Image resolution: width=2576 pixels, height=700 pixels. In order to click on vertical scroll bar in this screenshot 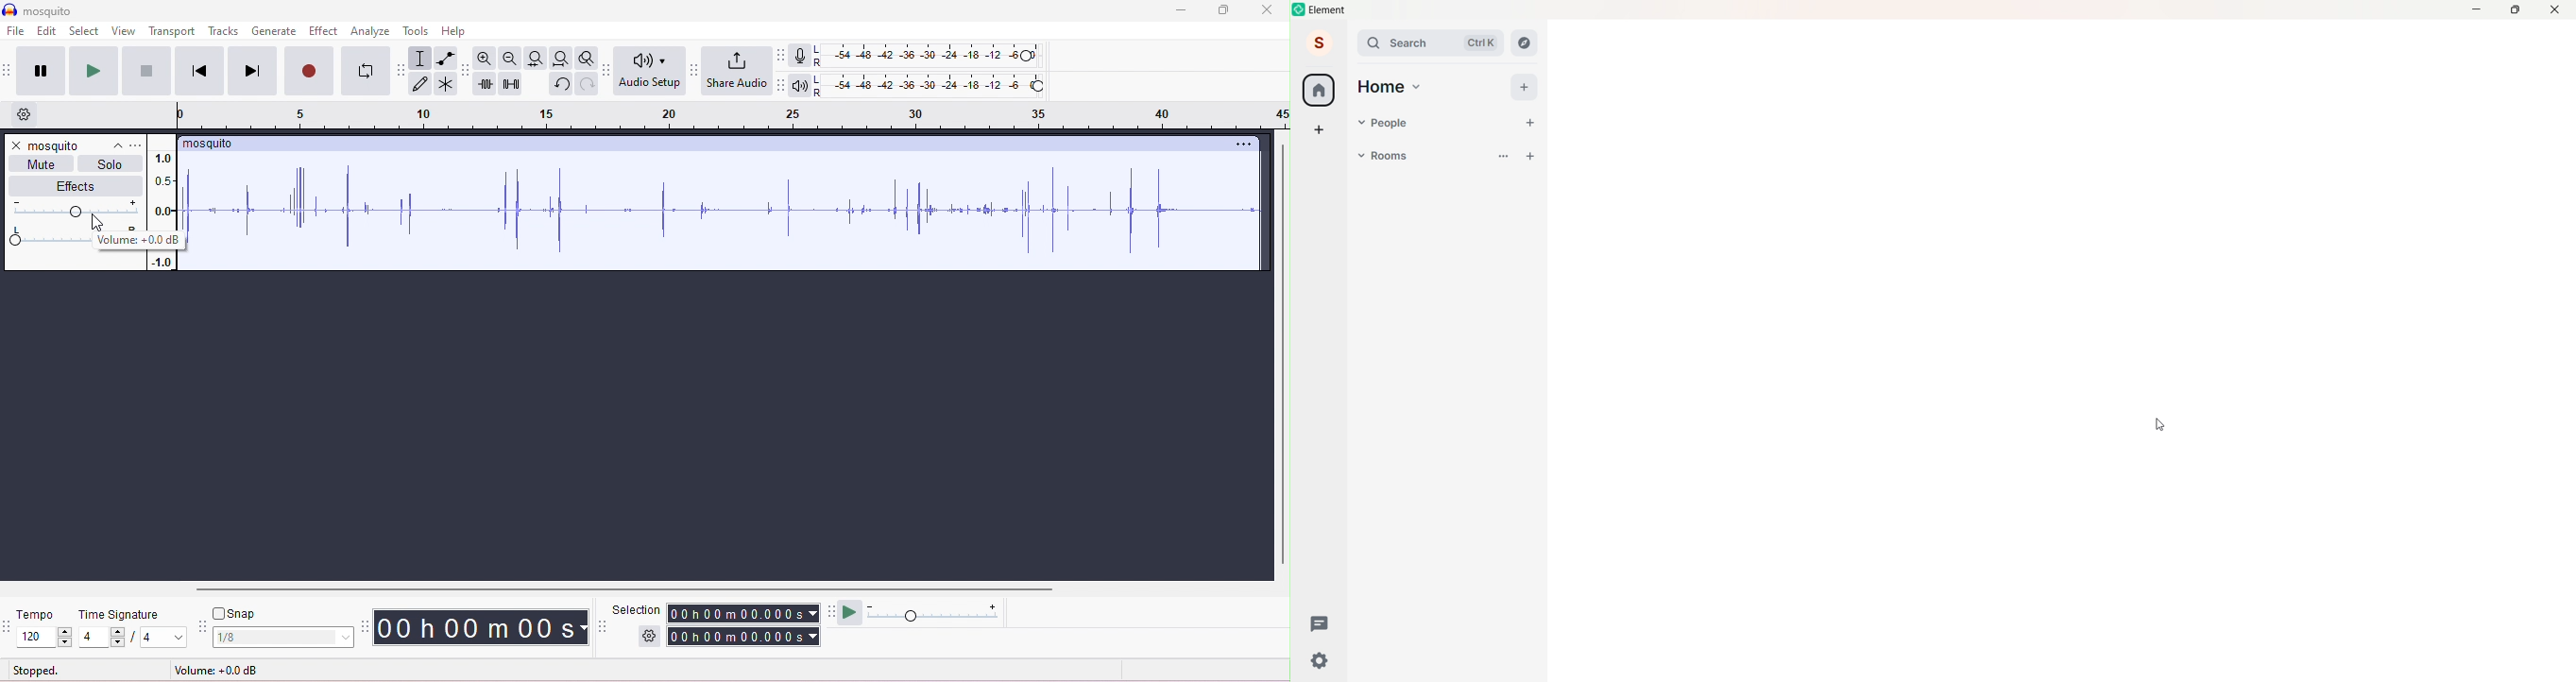, I will do `click(1282, 357)`.